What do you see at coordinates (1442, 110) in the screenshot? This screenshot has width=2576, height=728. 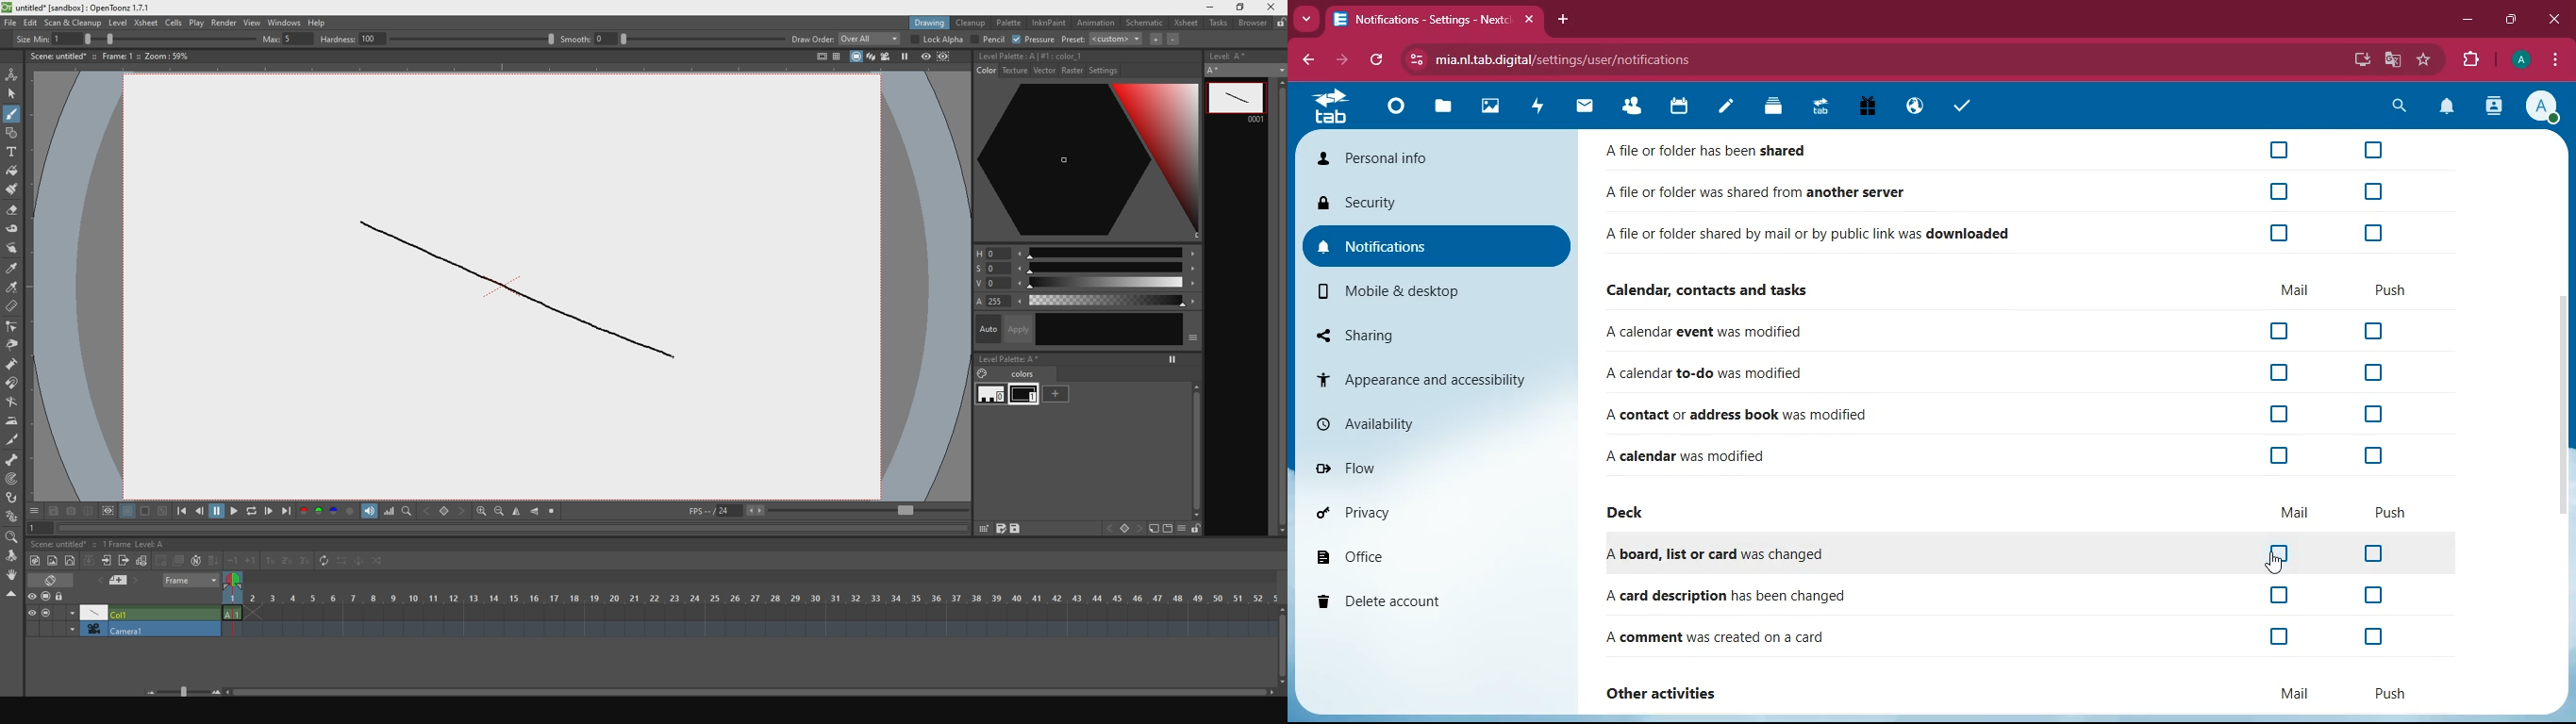 I see `files` at bounding box center [1442, 110].